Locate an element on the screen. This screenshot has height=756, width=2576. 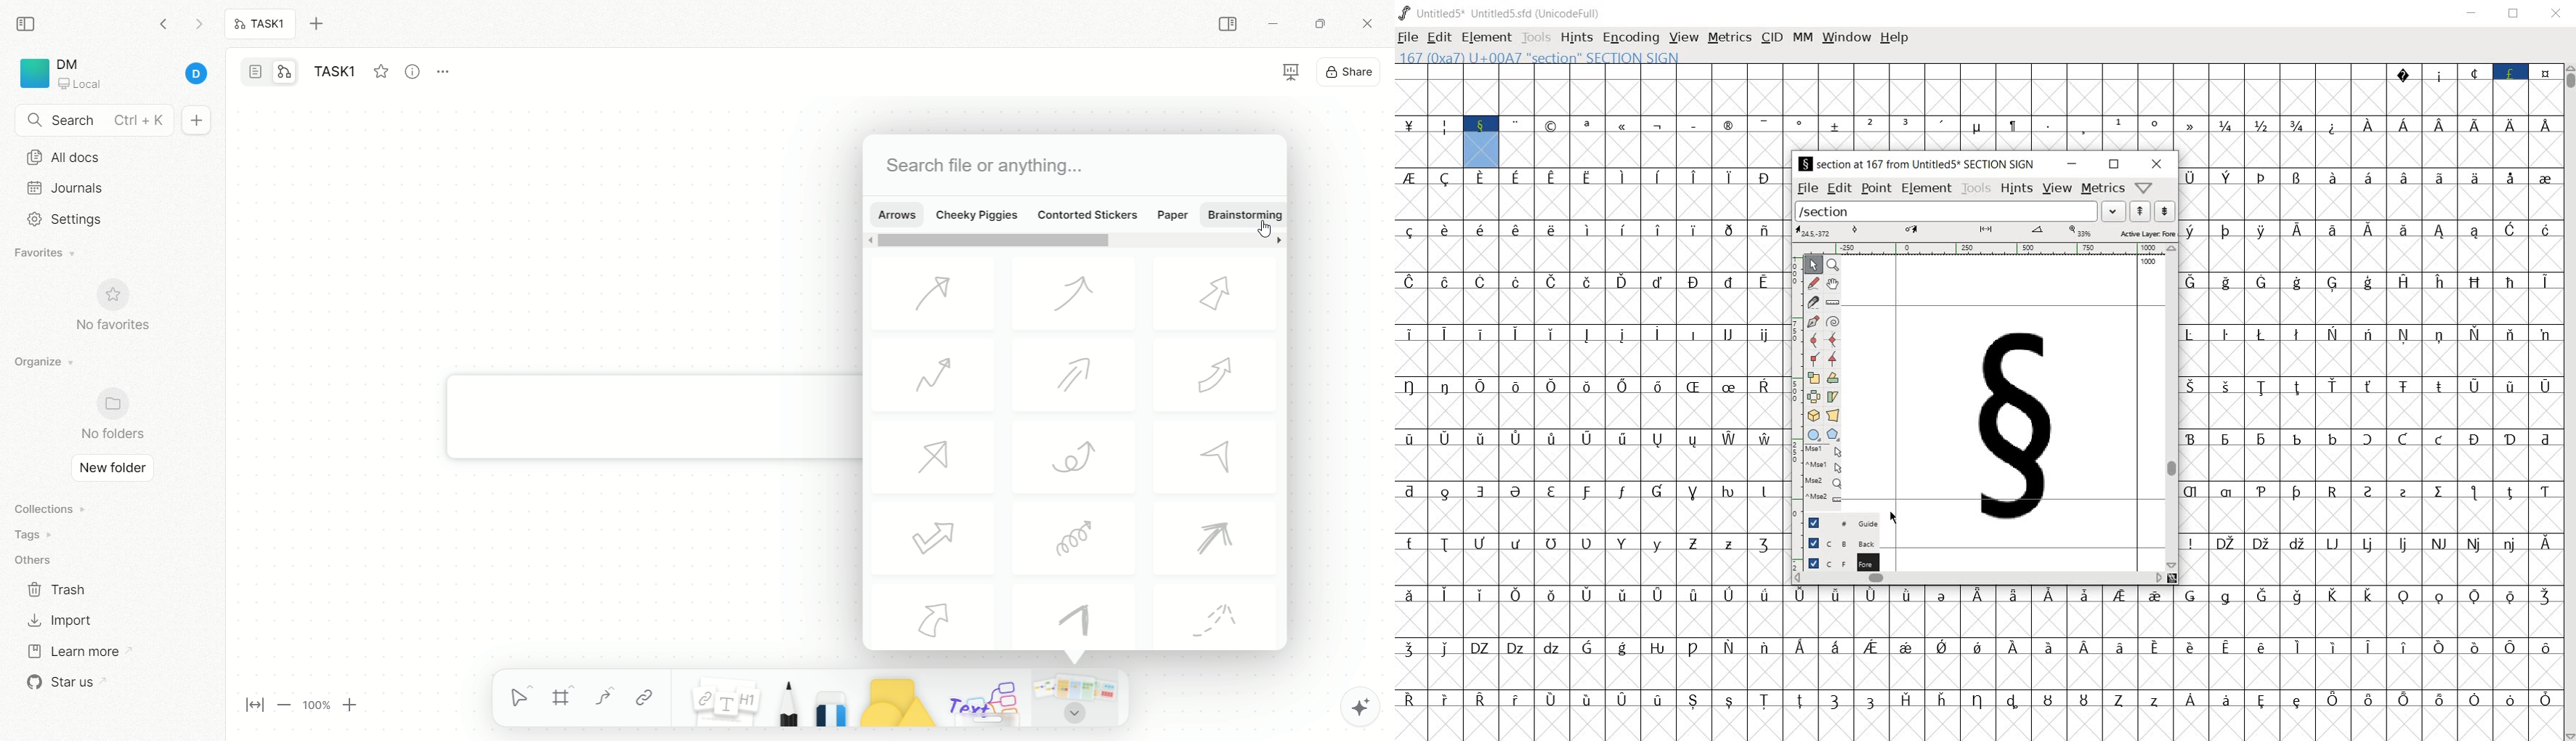
add a curve point is located at coordinates (1813, 339).